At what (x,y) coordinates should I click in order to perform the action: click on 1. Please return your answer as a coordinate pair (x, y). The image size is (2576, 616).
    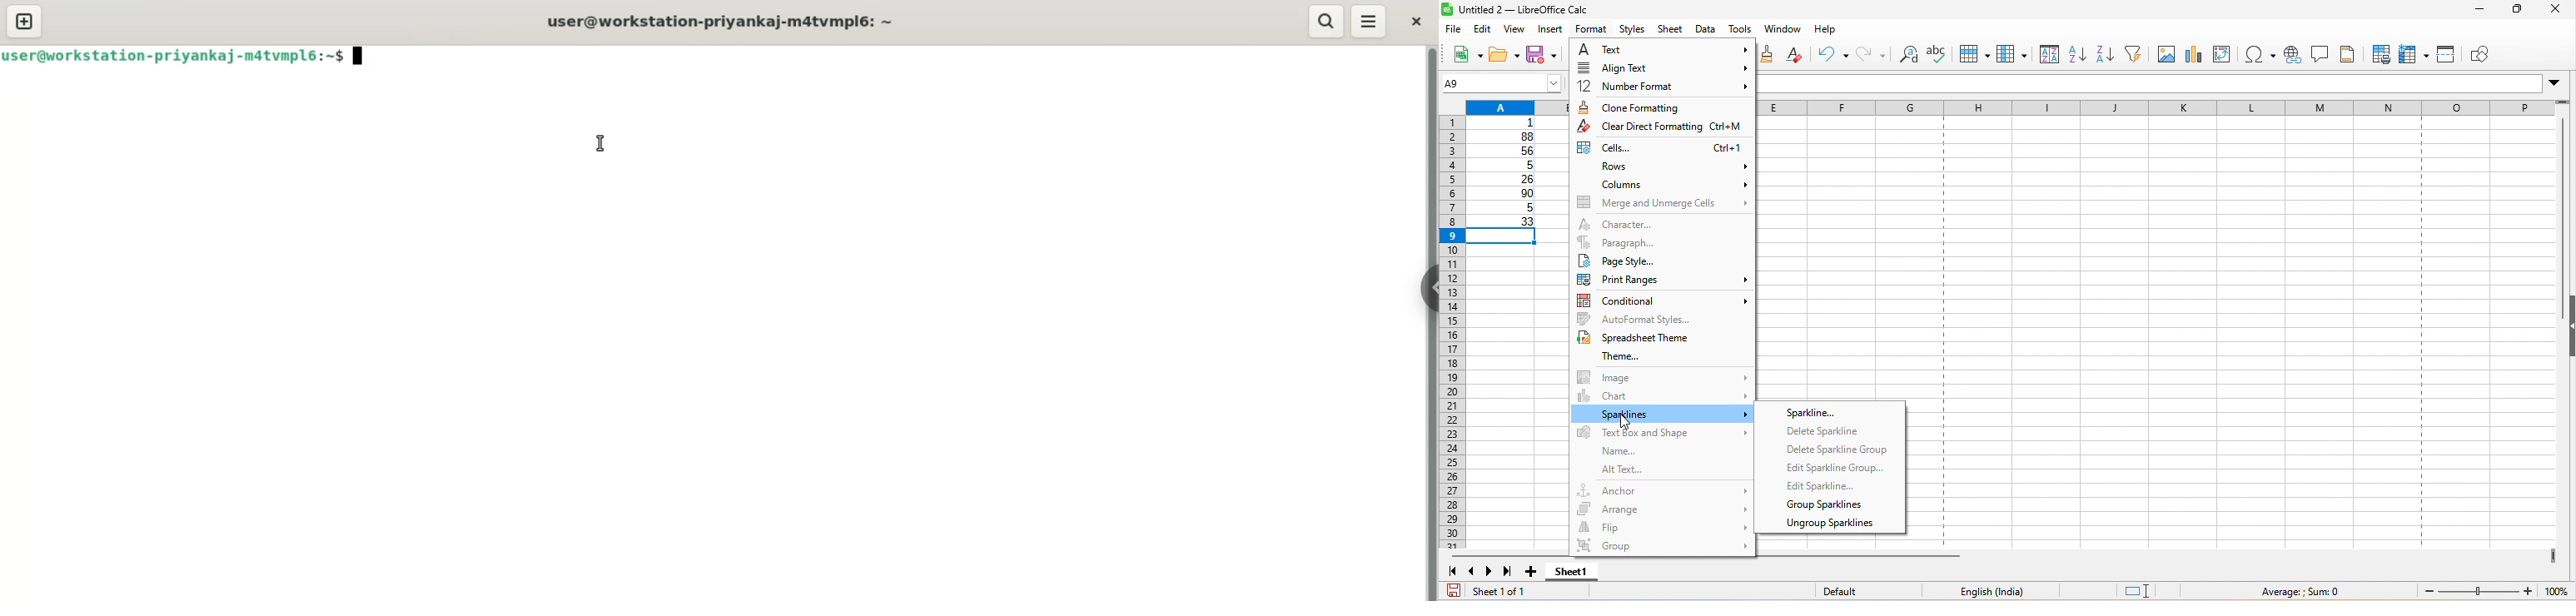
    Looking at the image, I should click on (1507, 123).